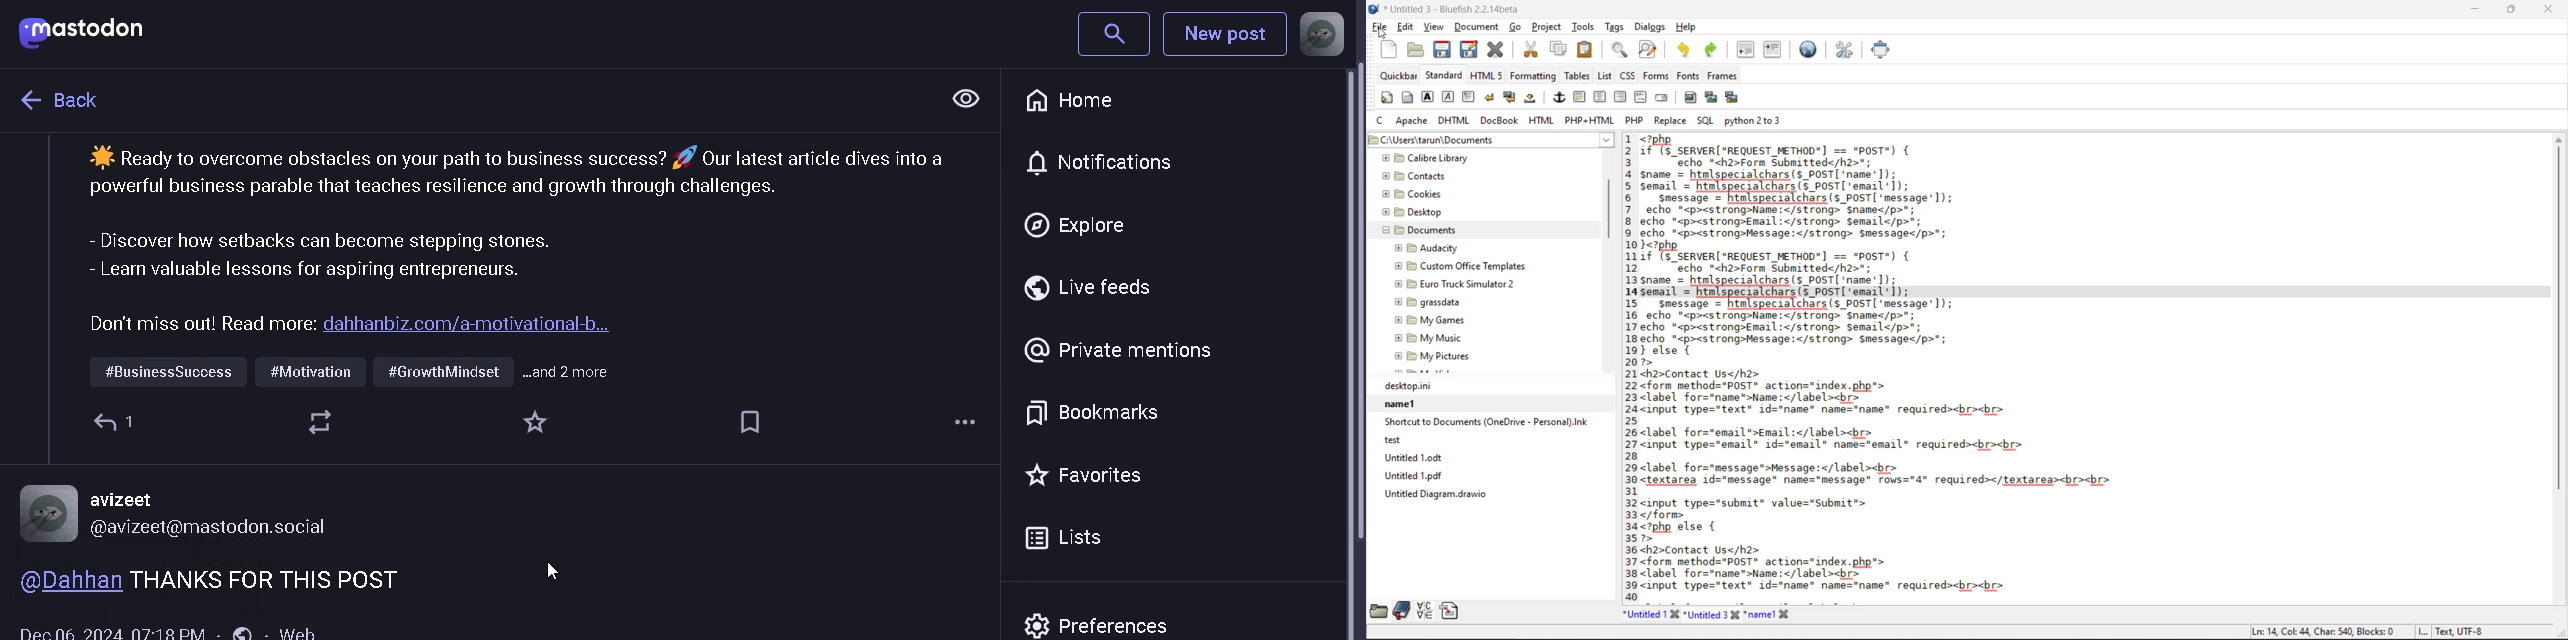  I want to click on php, so click(1637, 120).